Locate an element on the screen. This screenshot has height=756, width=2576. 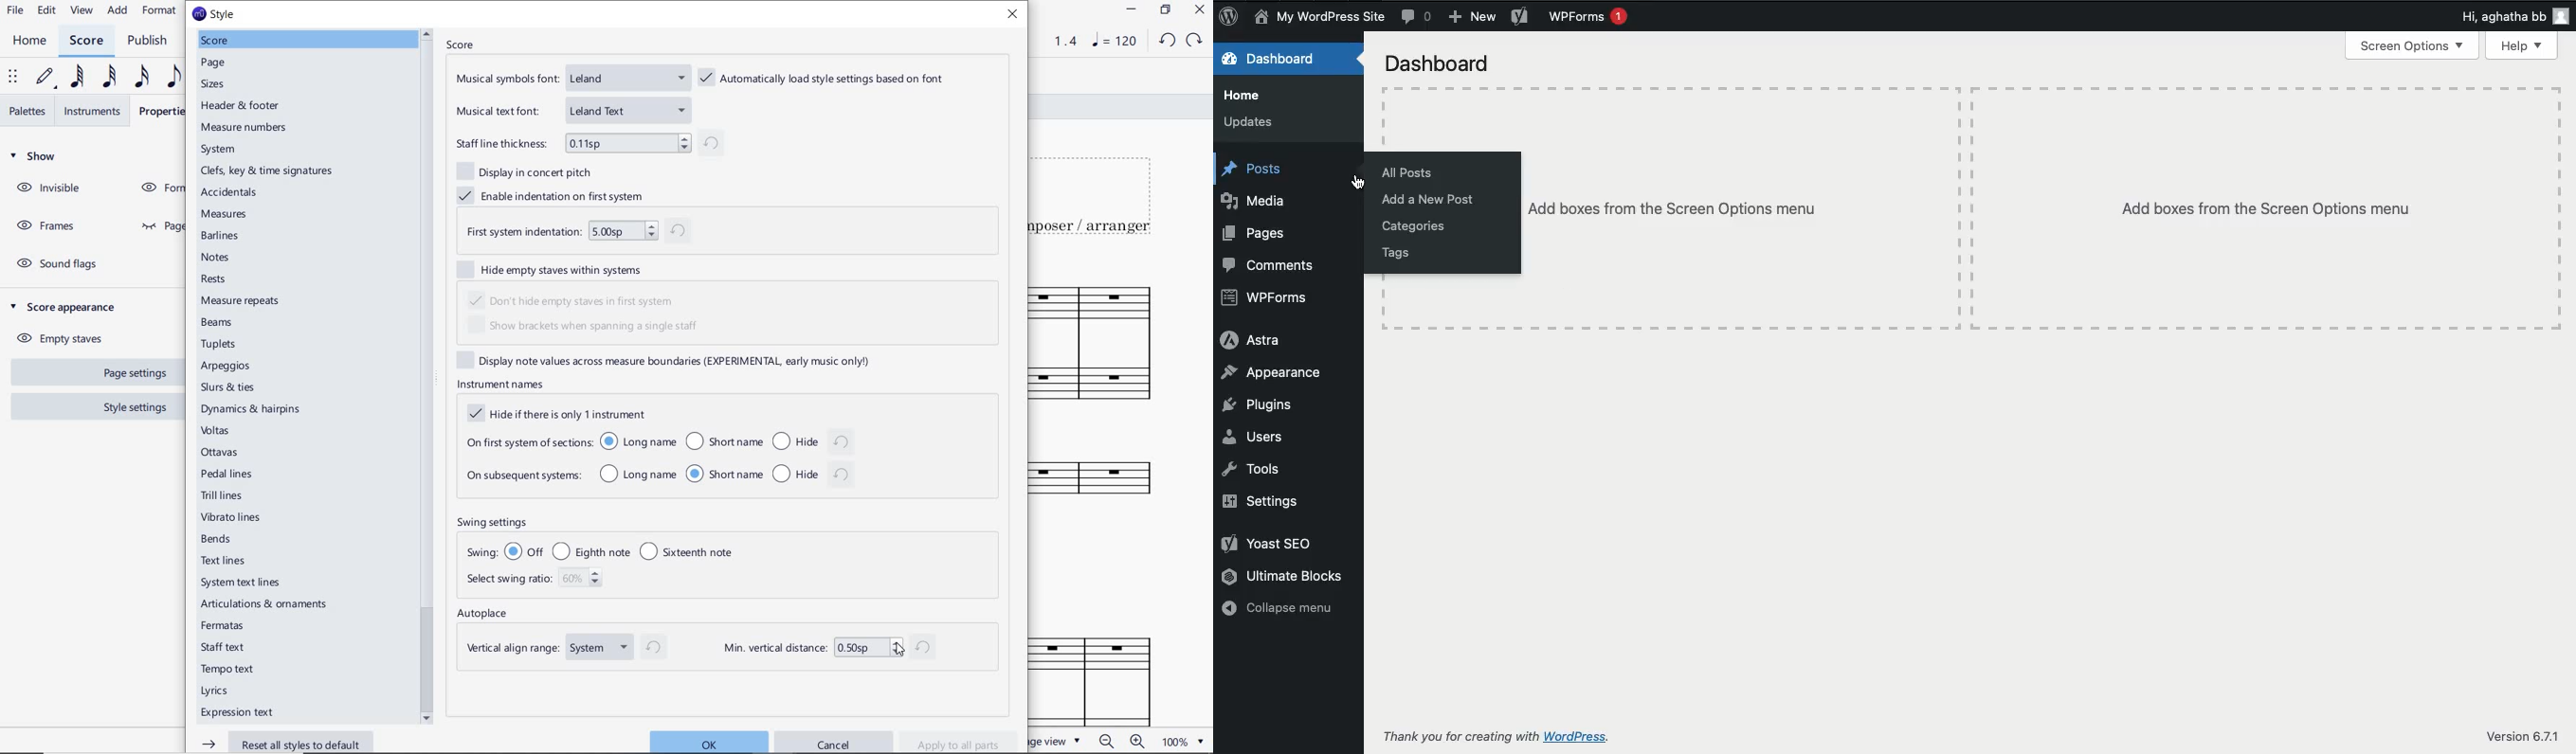
page is located at coordinates (215, 64).